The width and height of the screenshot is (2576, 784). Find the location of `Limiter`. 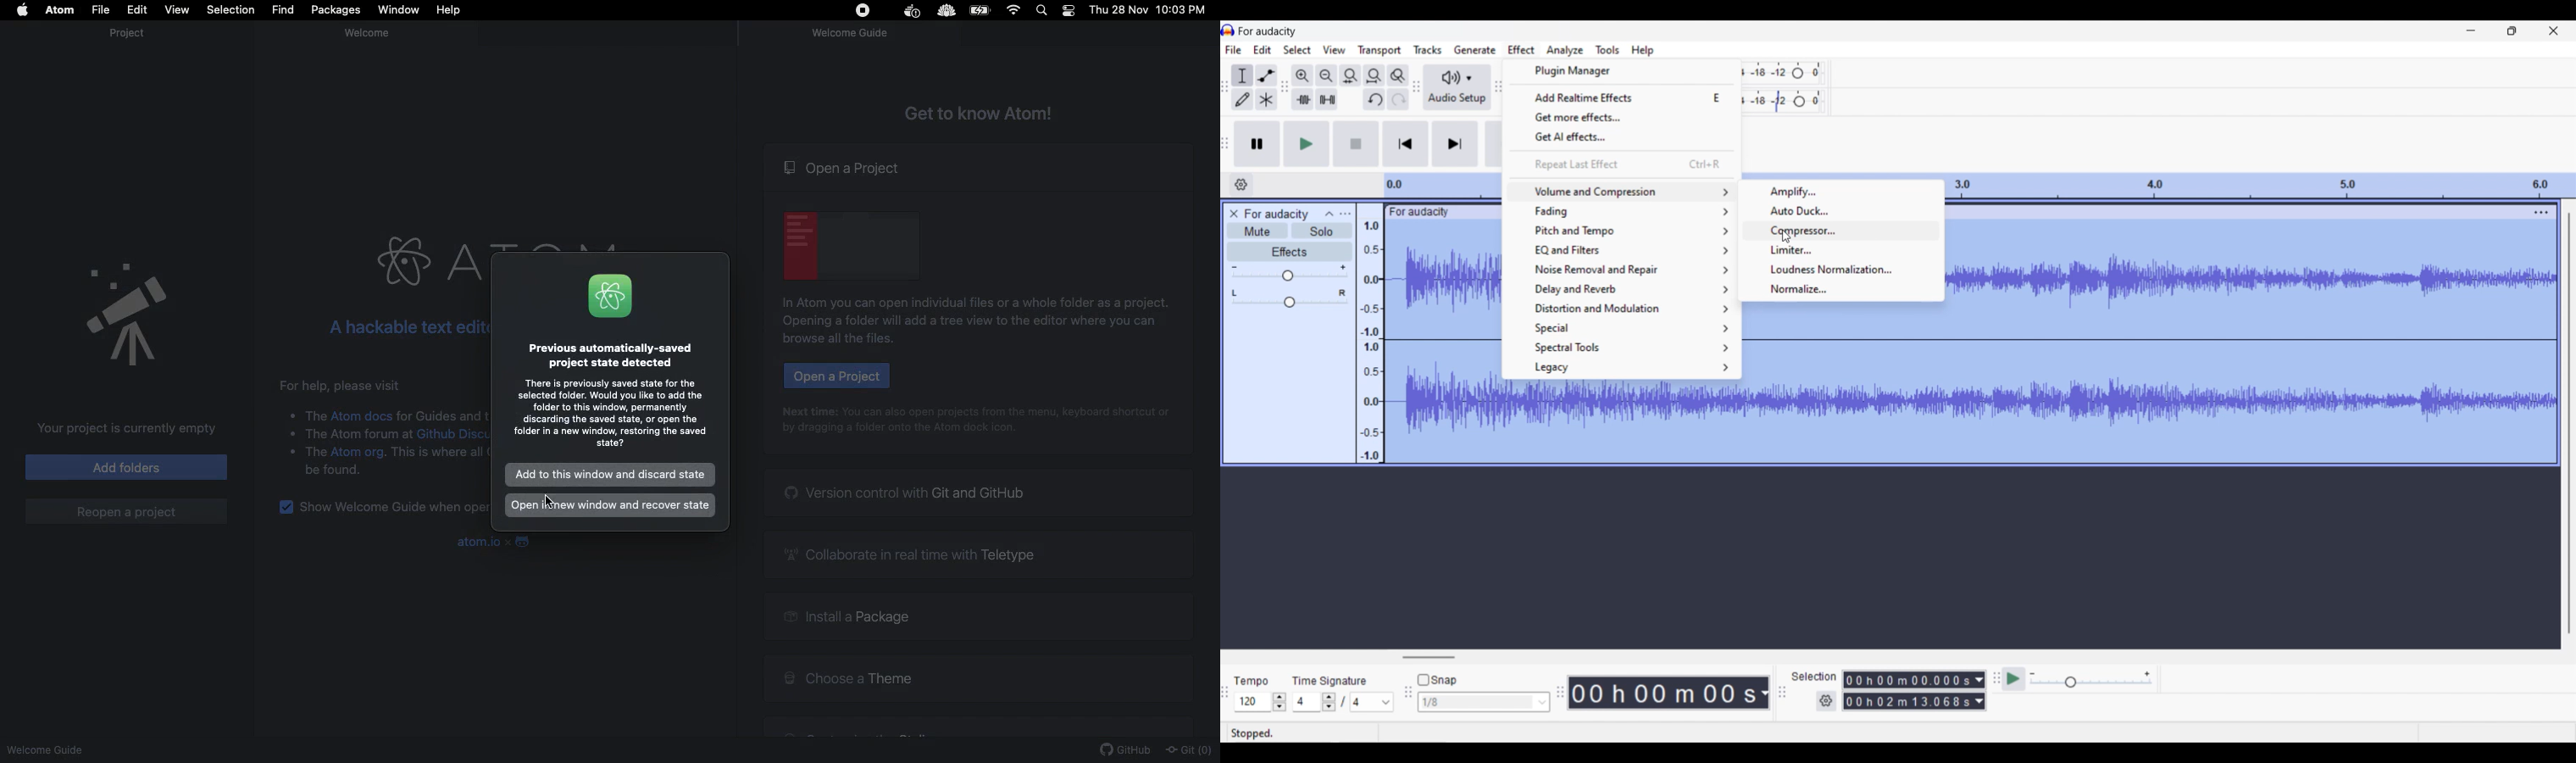

Limiter is located at coordinates (1840, 249).